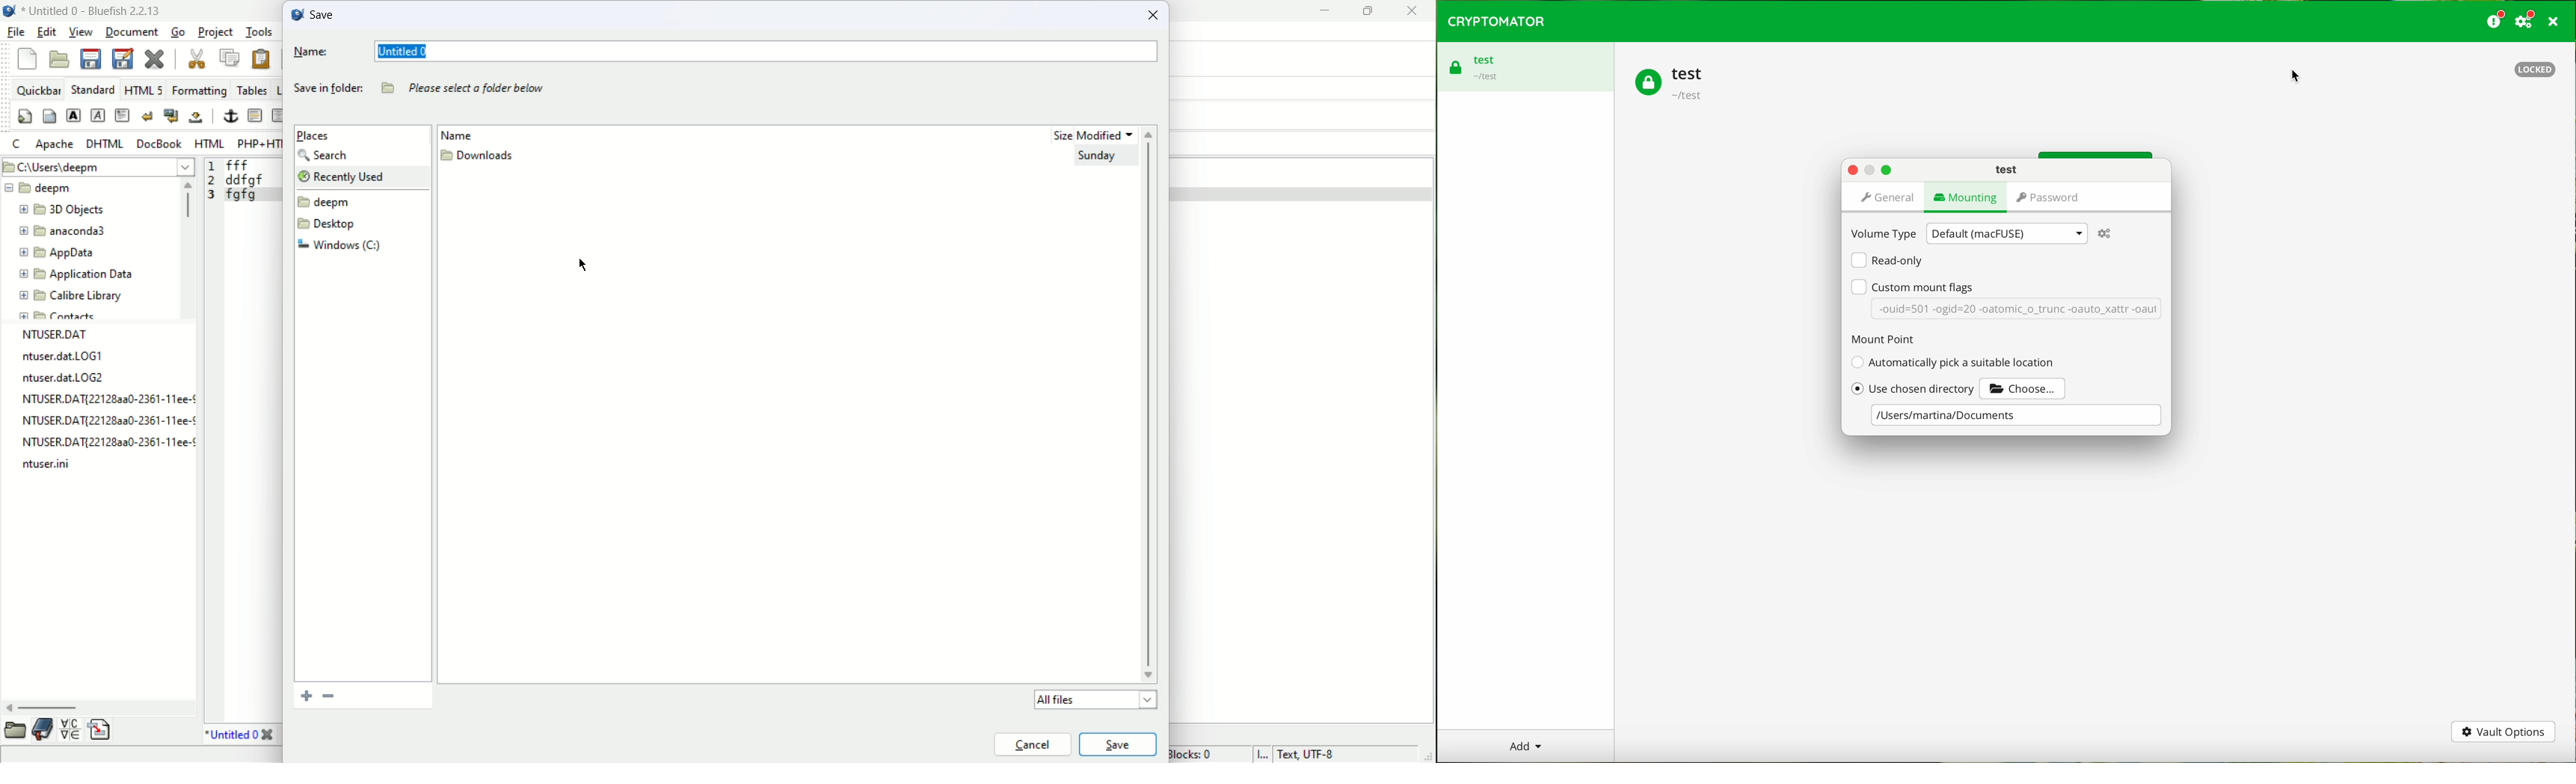 Image resolution: width=2576 pixels, height=784 pixels. Describe the element at coordinates (250, 89) in the screenshot. I see `tables` at that location.